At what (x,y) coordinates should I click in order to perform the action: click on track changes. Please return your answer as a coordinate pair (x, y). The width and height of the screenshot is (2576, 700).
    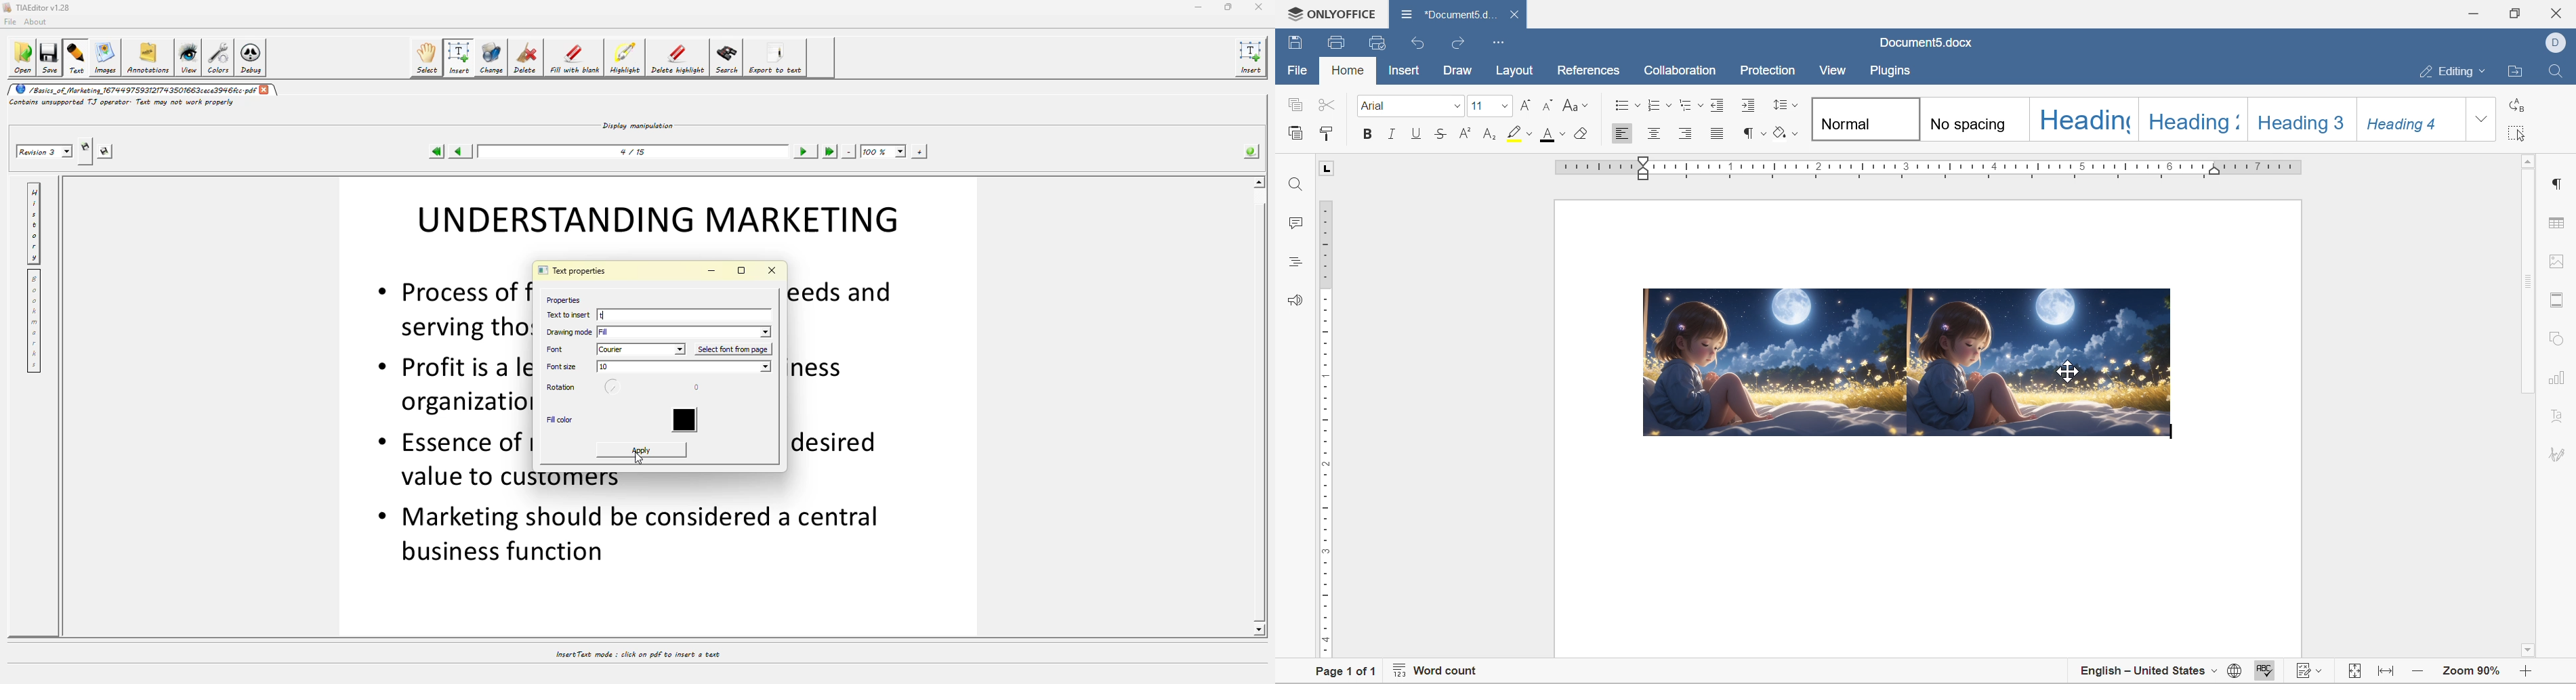
    Looking at the image, I should click on (2311, 667).